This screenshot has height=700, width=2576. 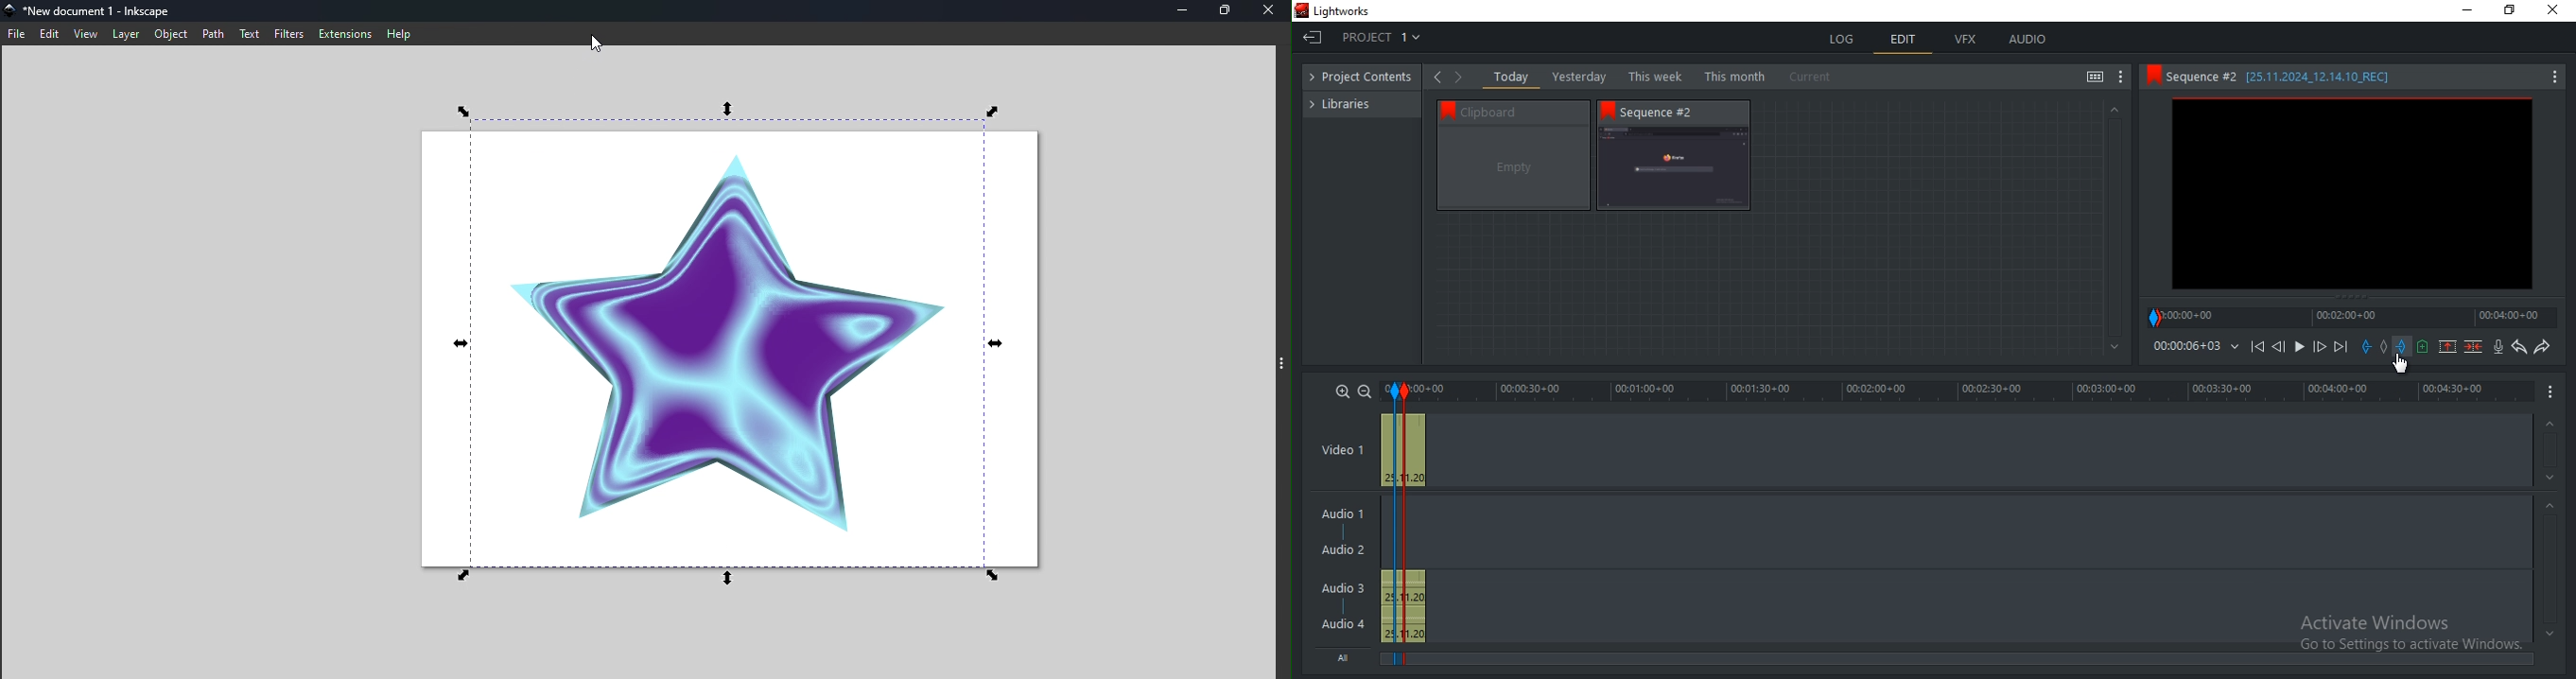 I want to click on project, so click(x=1366, y=78).